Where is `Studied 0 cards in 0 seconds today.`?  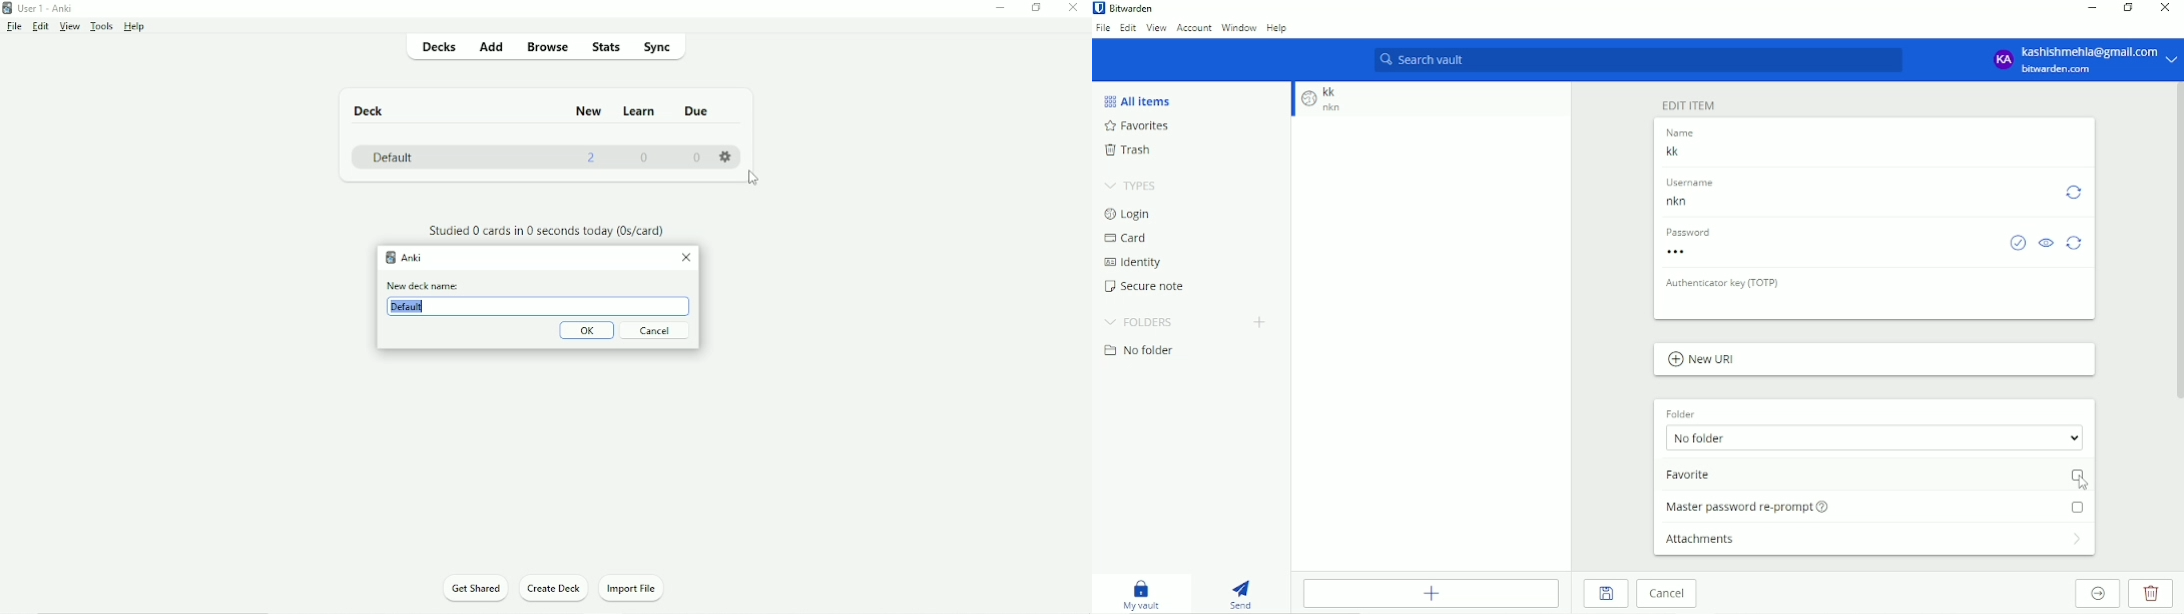 Studied 0 cards in 0 seconds today. is located at coordinates (545, 230).